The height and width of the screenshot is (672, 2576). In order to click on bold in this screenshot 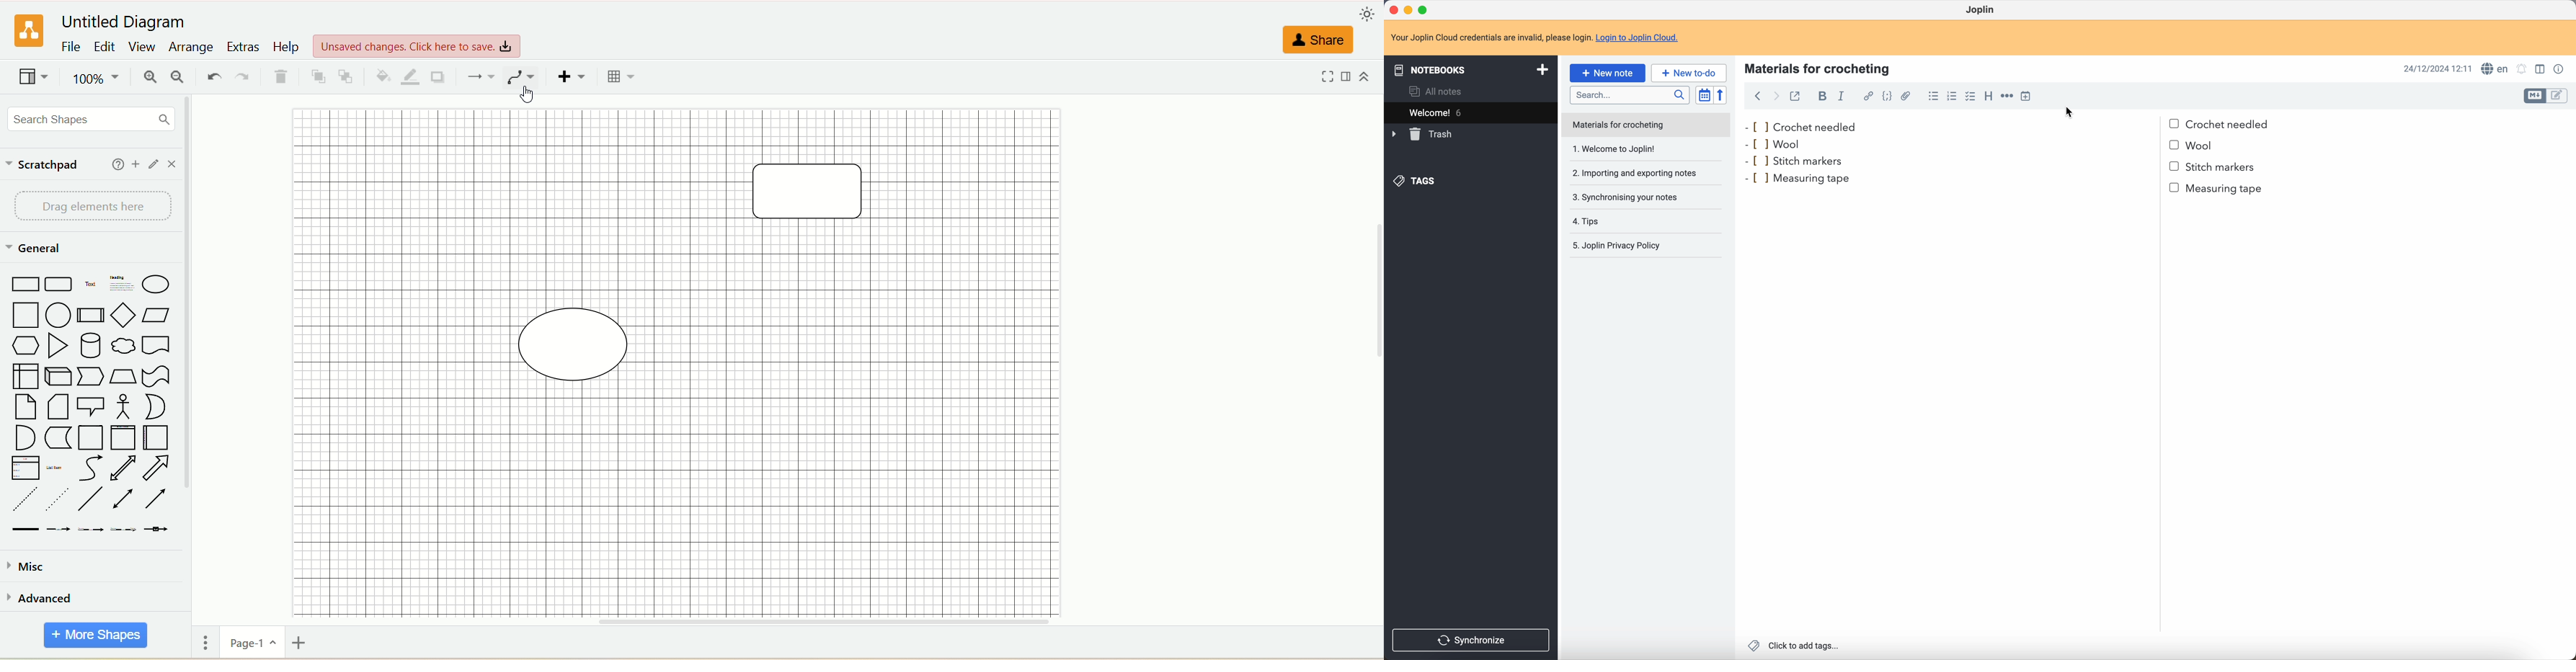, I will do `click(1820, 96)`.